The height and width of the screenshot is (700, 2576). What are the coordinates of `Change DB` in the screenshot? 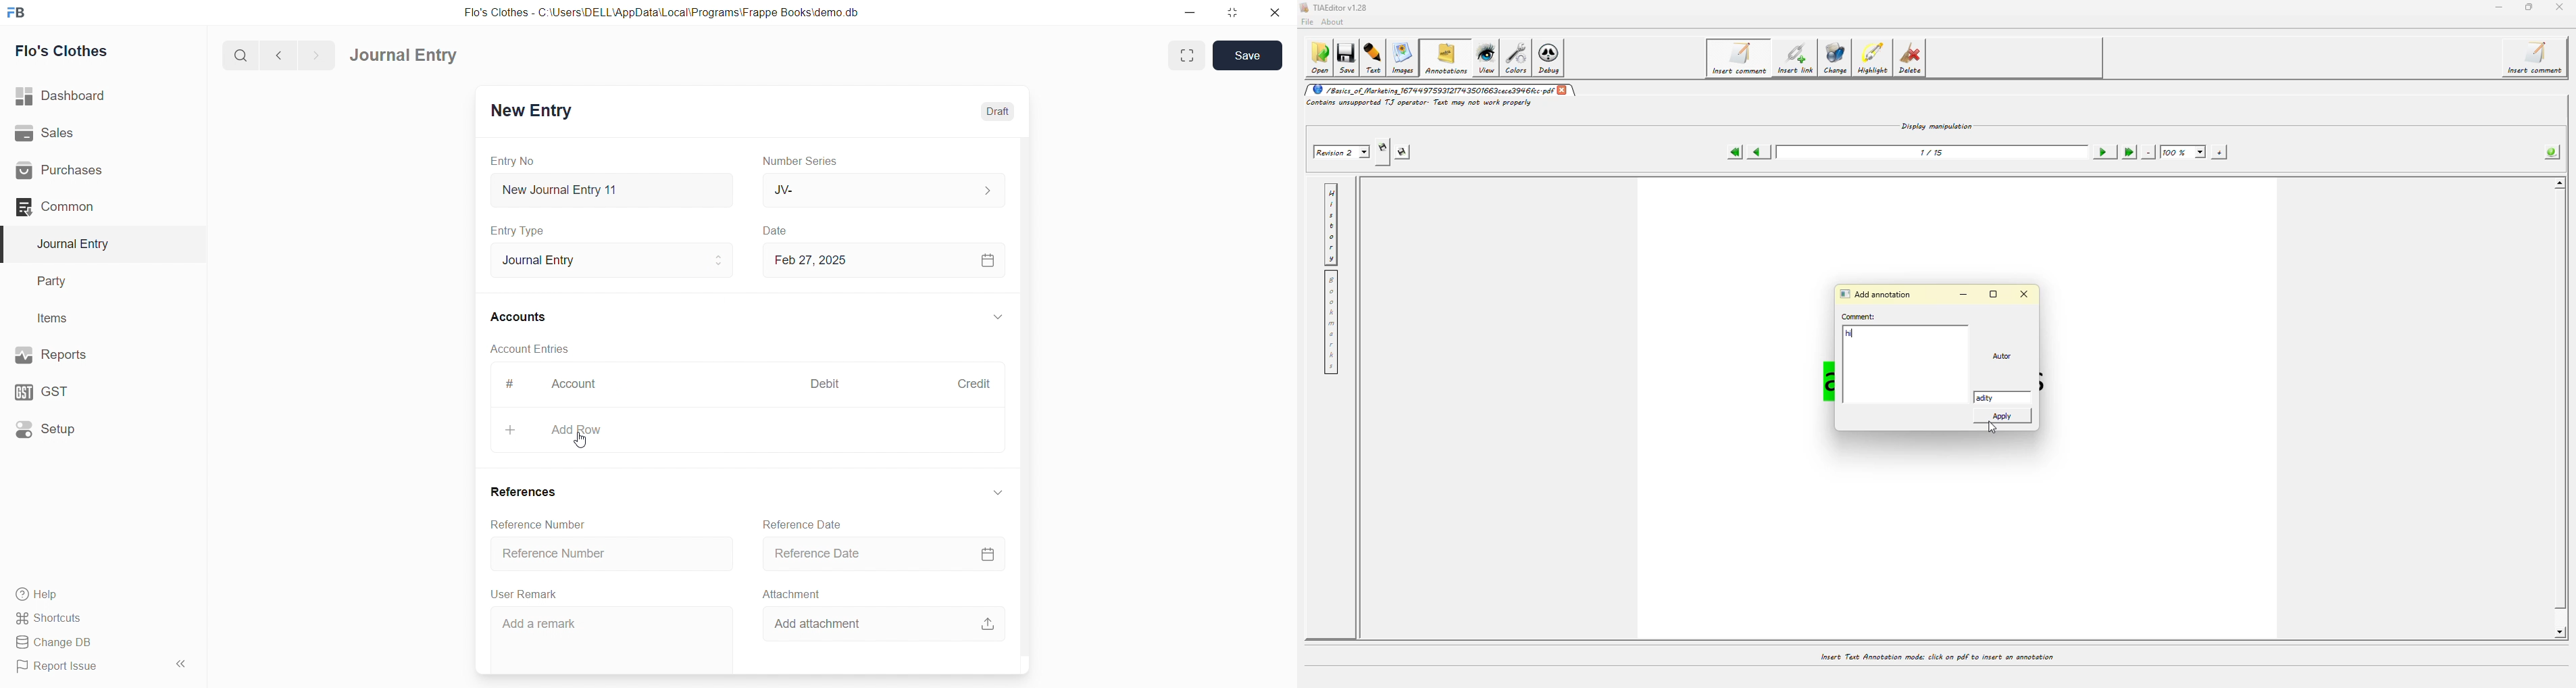 It's located at (84, 641).